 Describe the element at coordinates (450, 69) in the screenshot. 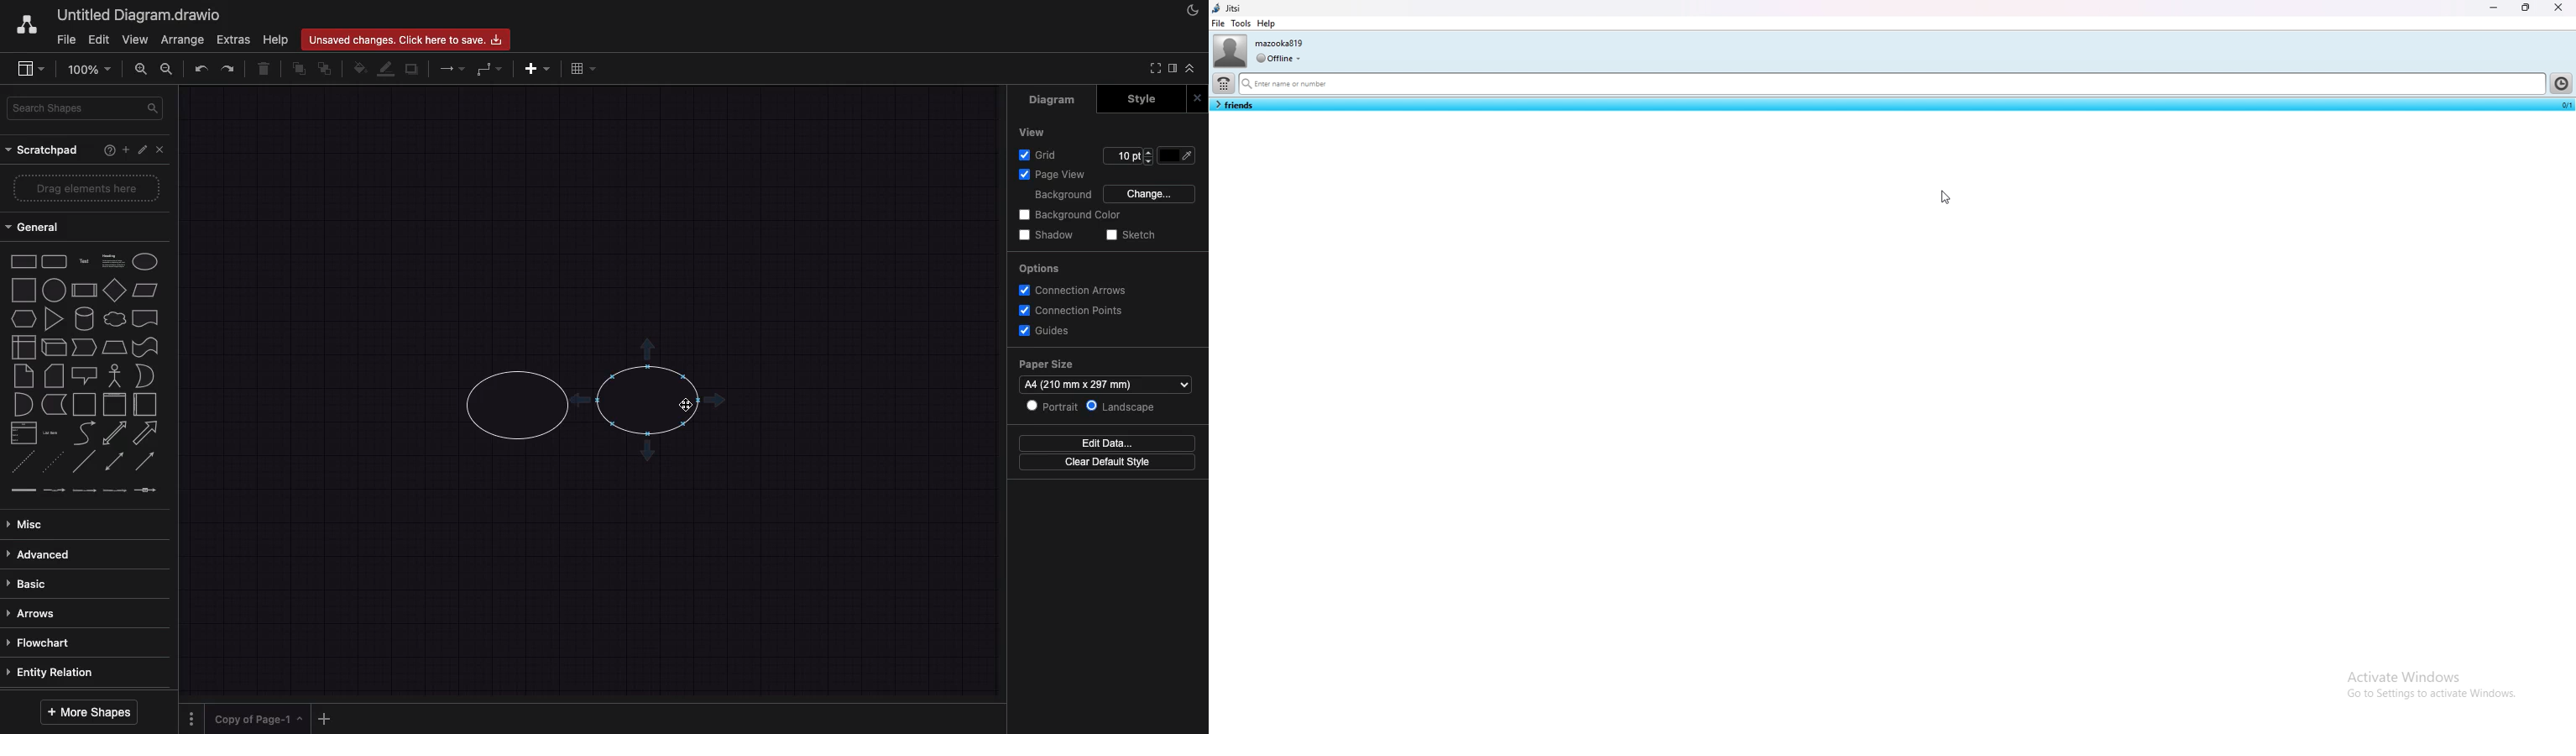

I see `connection` at that location.